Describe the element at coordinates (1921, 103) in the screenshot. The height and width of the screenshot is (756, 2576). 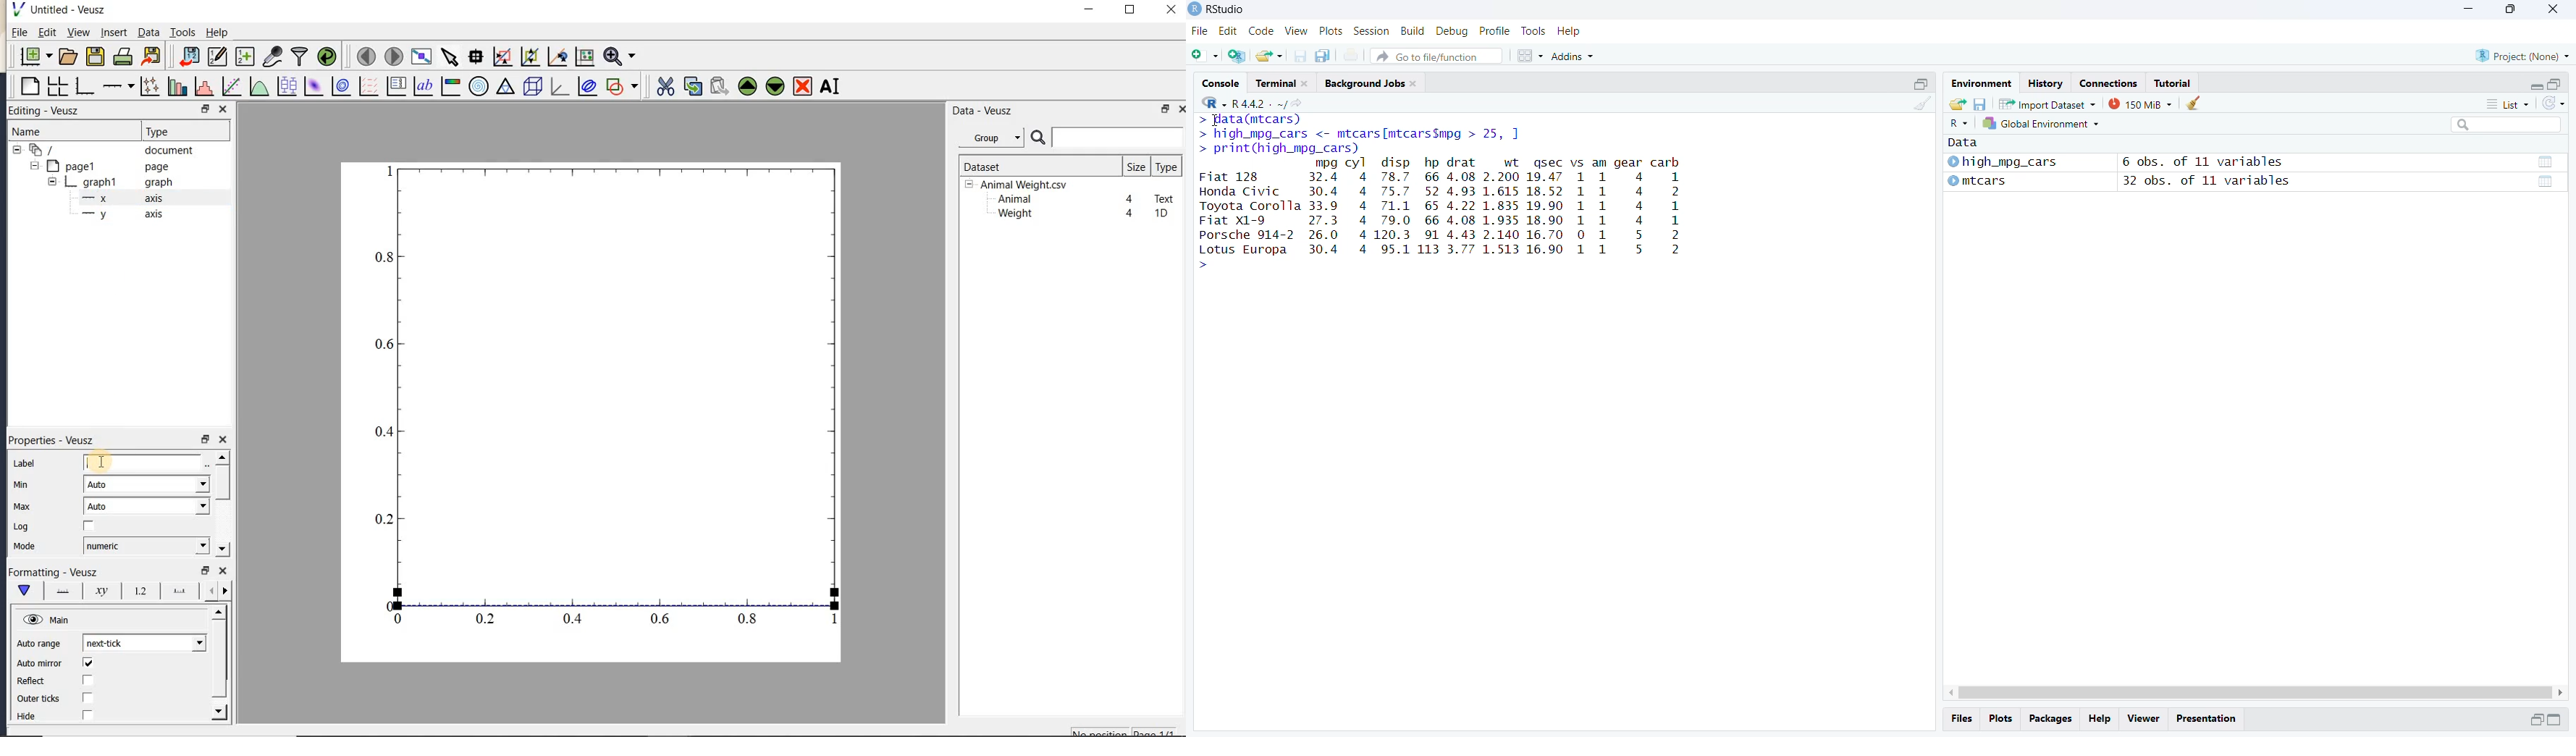
I see `clear console` at that location.